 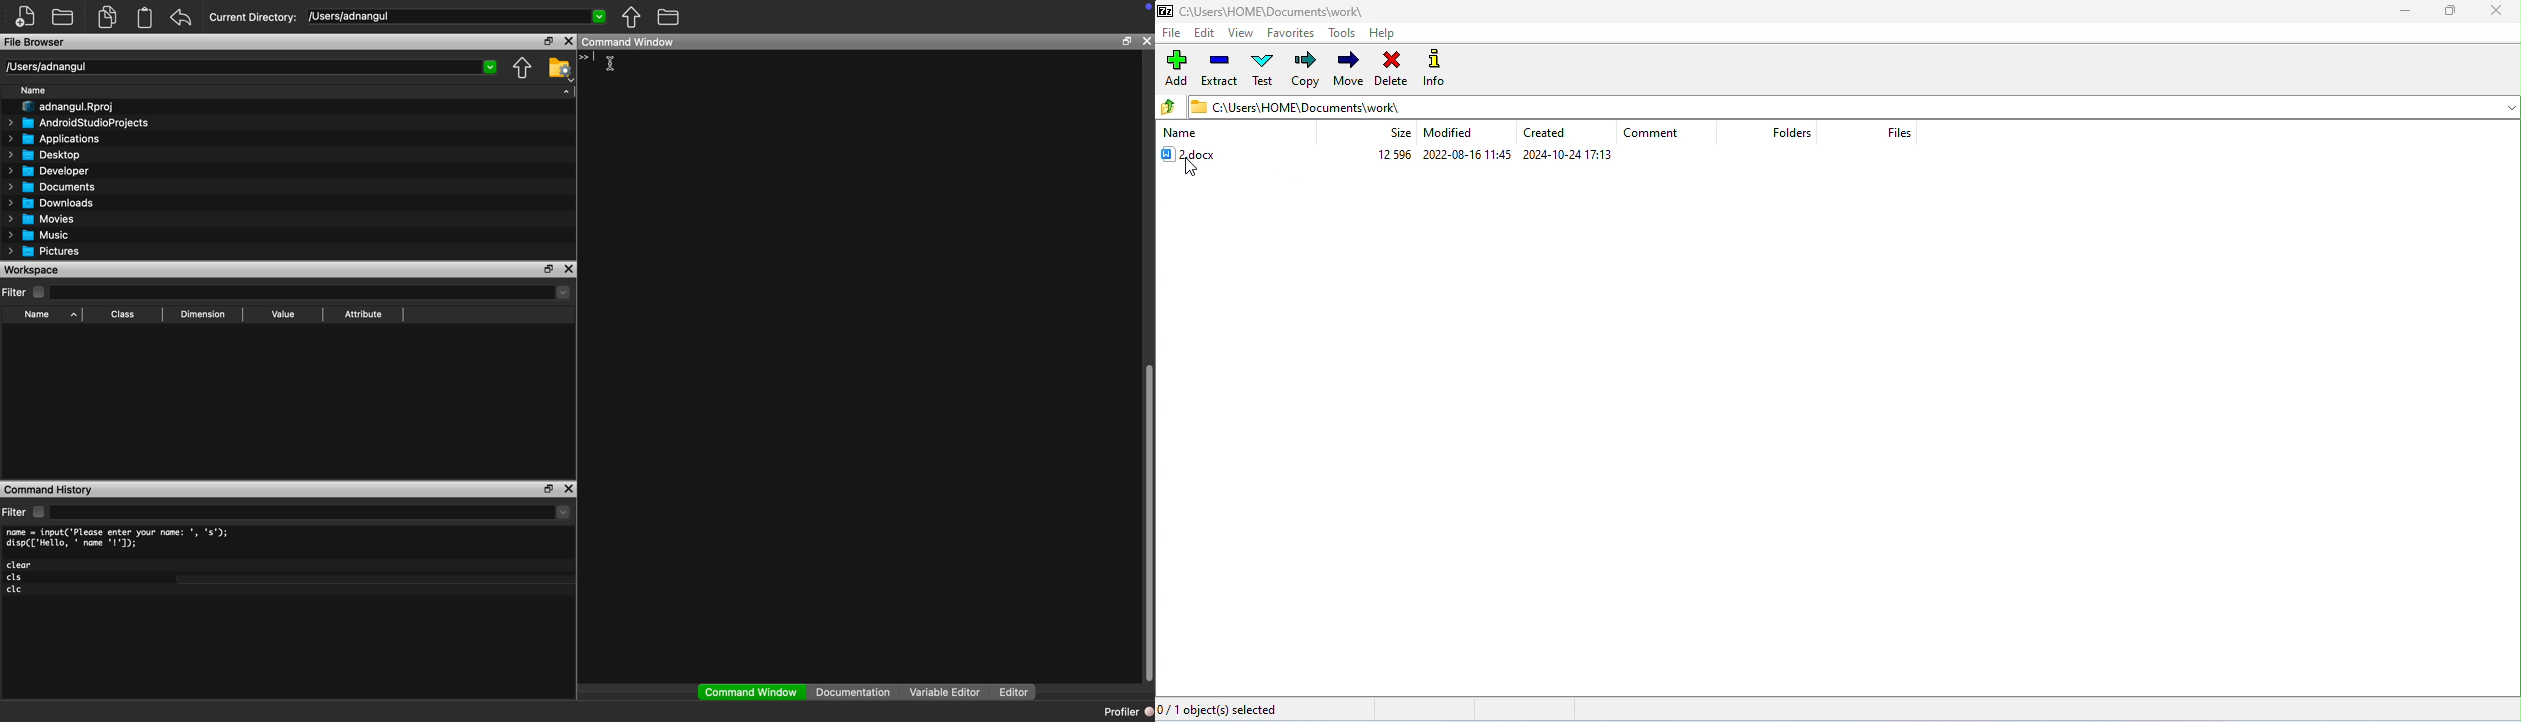 What do you see at coordinates (2454, 14) in the screenshot?
I see `maximize` at bounding box center [2454, 14].